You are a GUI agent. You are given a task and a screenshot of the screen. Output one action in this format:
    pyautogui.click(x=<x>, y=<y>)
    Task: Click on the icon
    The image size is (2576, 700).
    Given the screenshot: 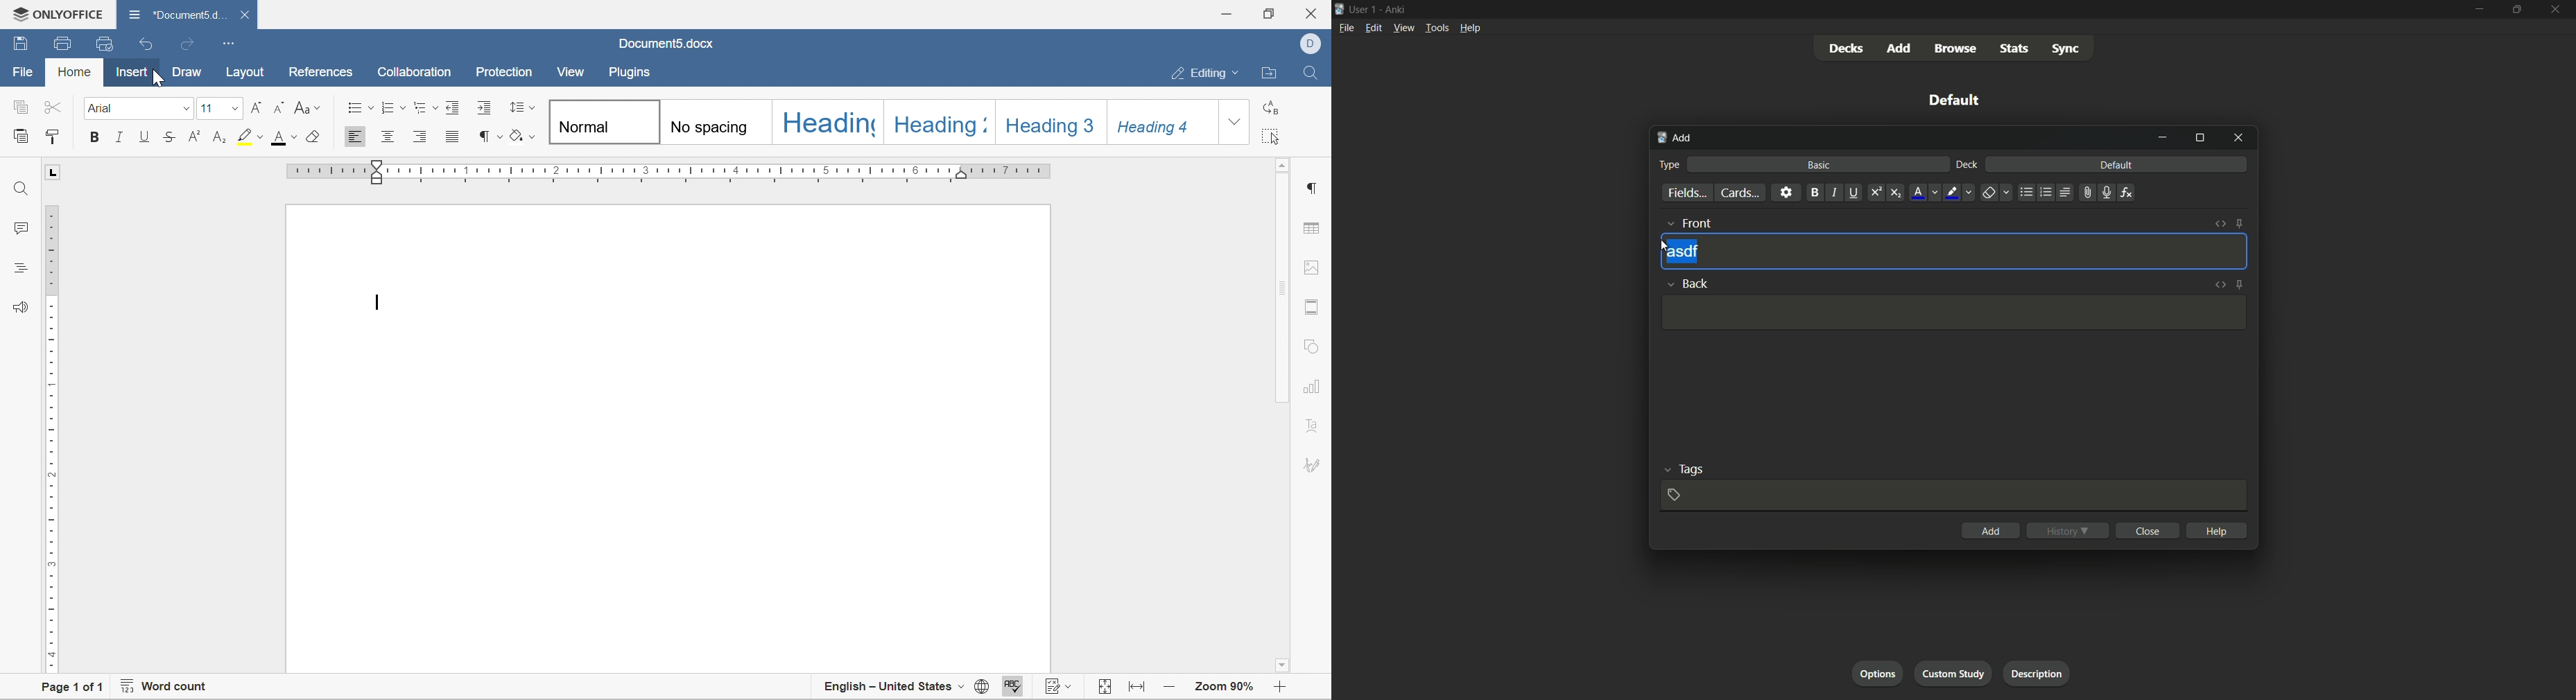 What is the action you would take?
    pyautogui.click(x=1339, y=8)
    